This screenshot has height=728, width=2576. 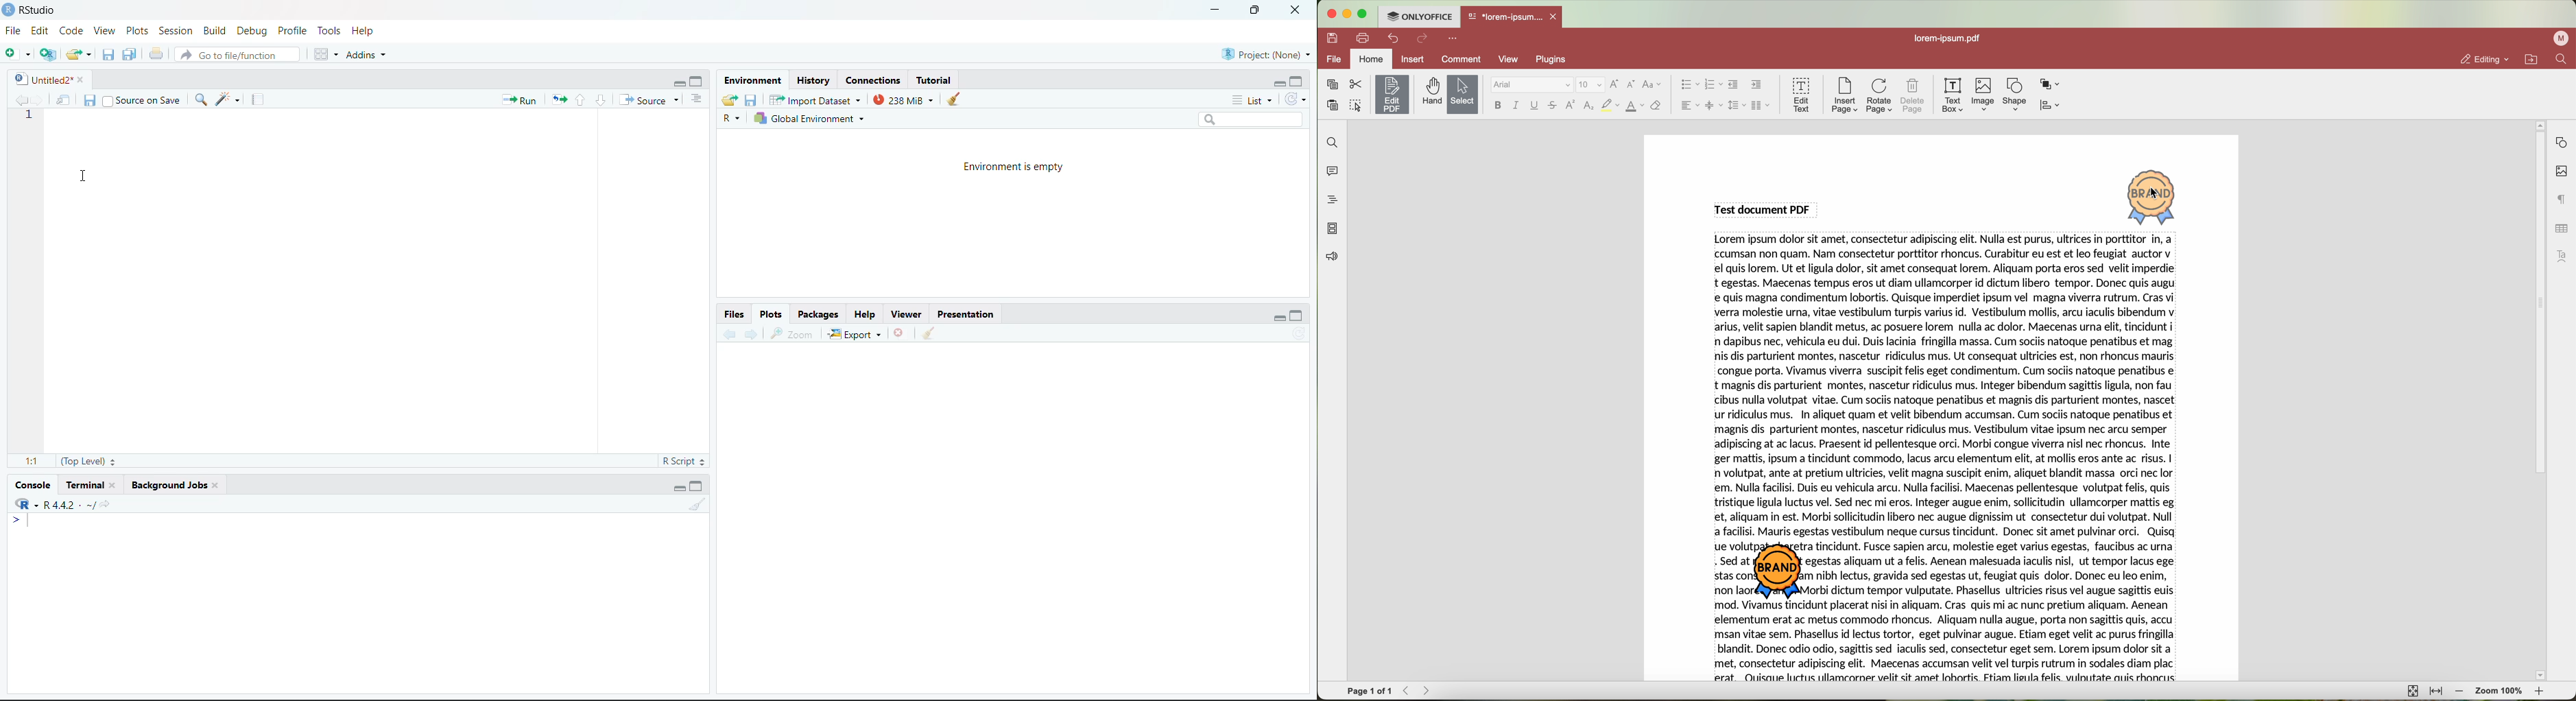 I want to click on >, so click(x=21, y=520).